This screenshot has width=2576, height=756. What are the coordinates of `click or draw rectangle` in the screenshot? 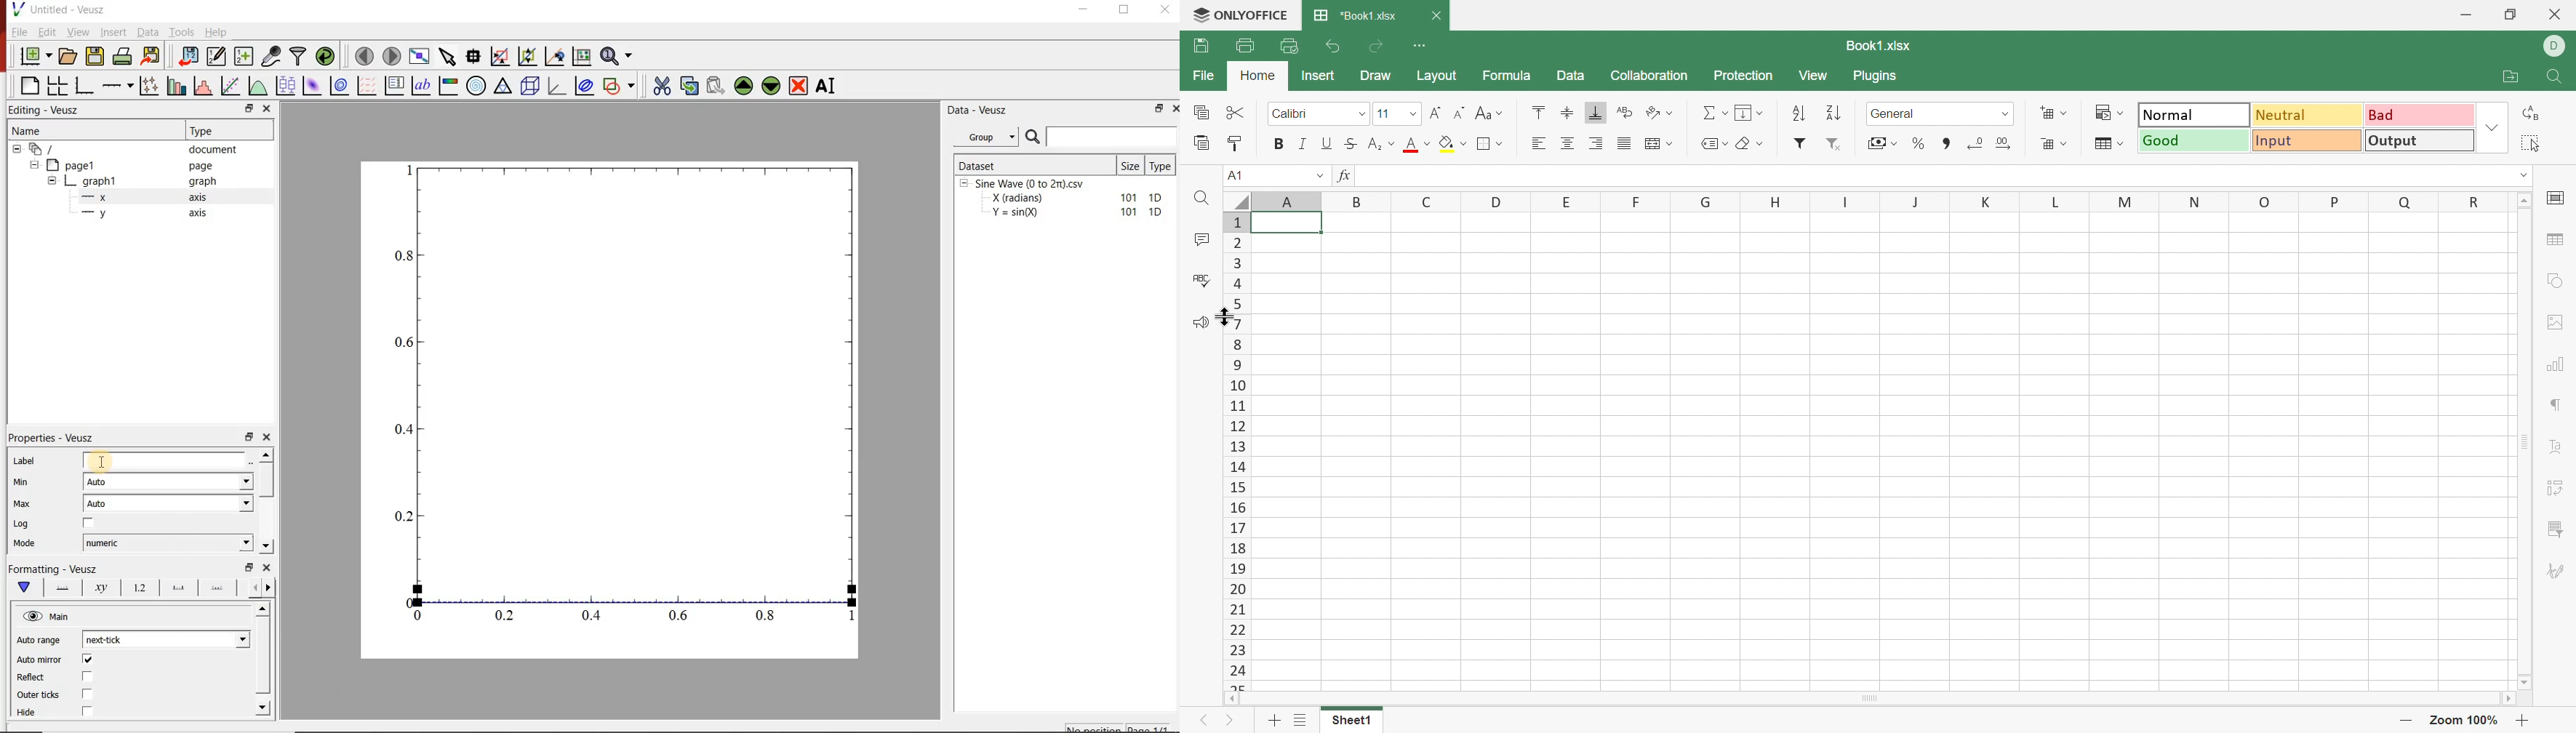 It's located at (500, 55).